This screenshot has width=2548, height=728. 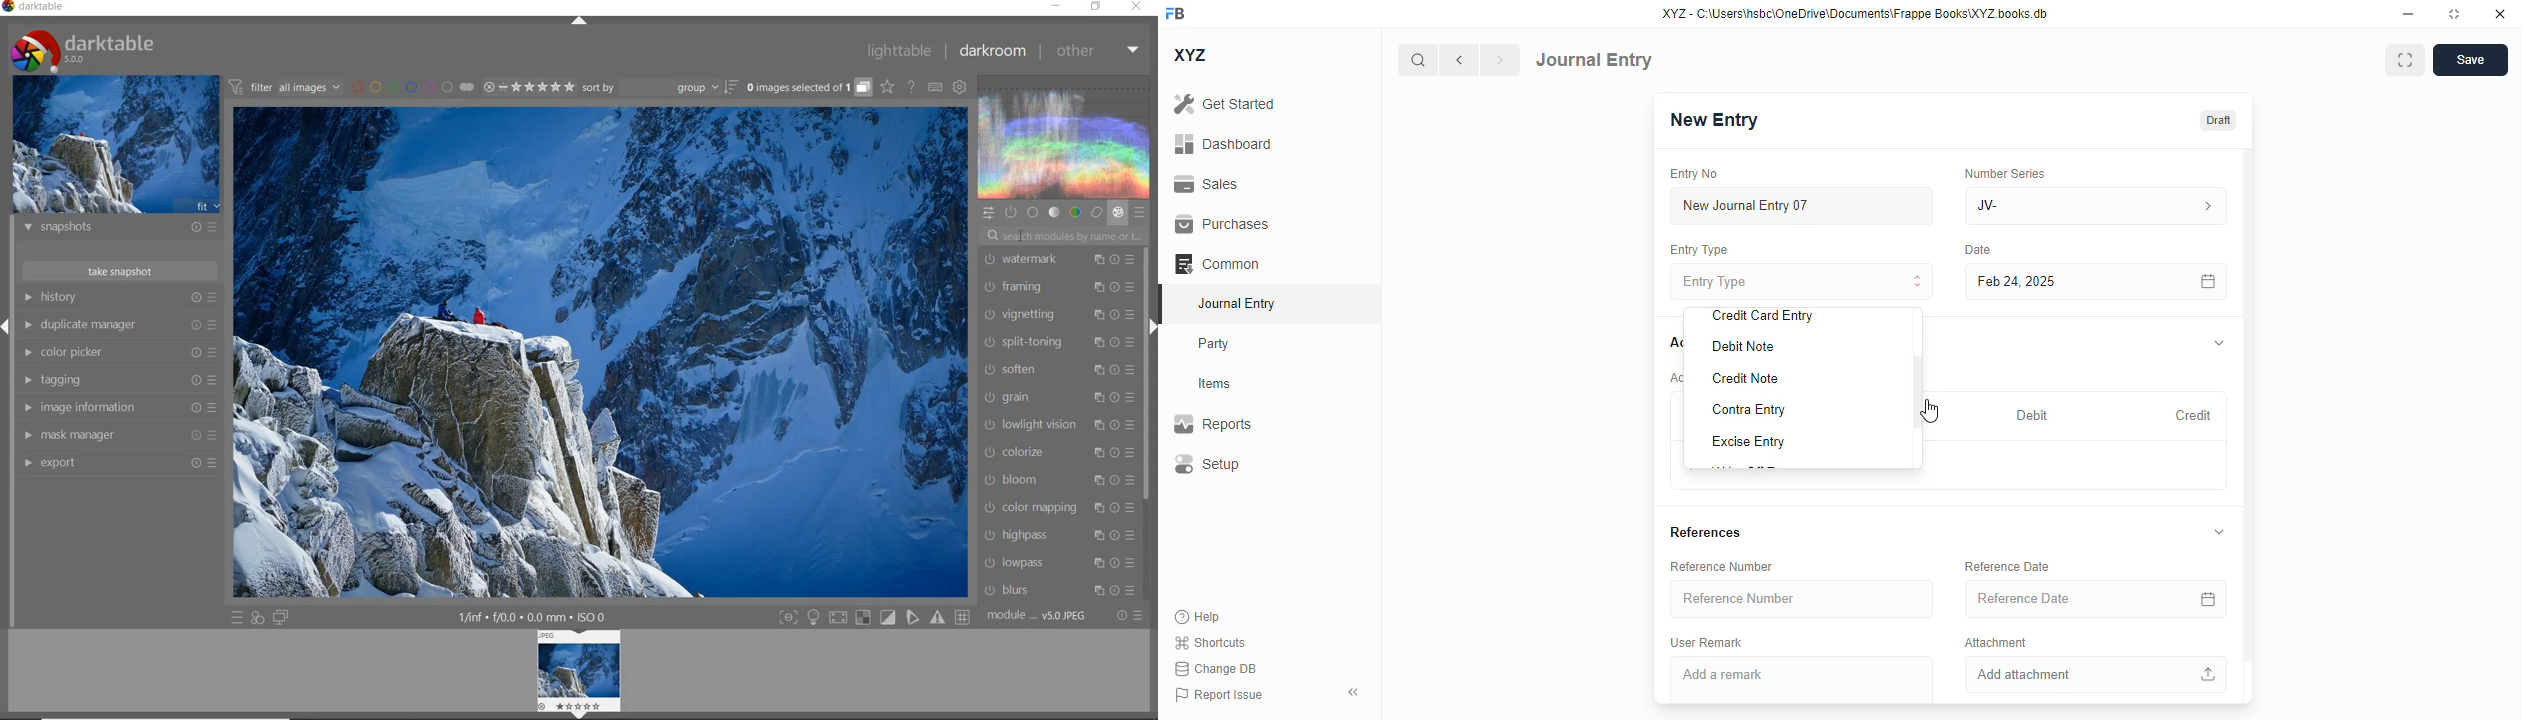 What do you see at coordinates (900, 50) in the screenshot?
I see `lighttable` at bounding box center [900, 50].